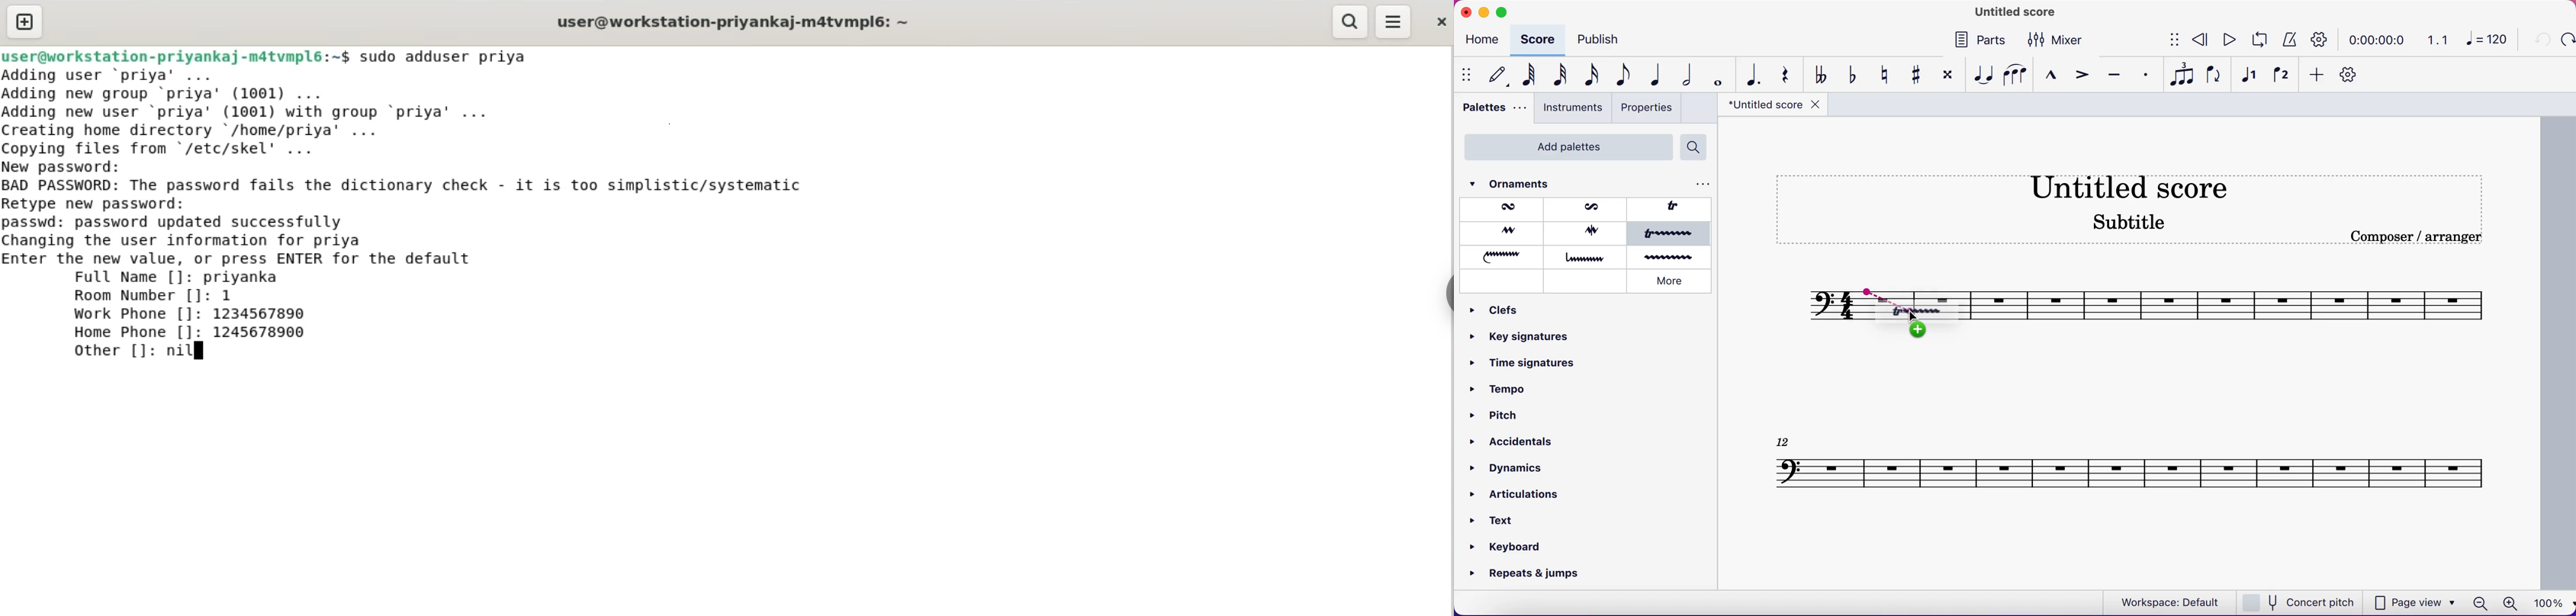 Image resolution: width=2576 pixels, height=616 pixels. I want to click on Adding user ‘priya’ ...

Adding new group ‘priya’ (1001) ...

Adding new user ‘priya' (1001) with group ‘priya’ ...
Creating home directory /home/priya’ ...

Copving files from "/etc/skel' ..., so click(295, 111).